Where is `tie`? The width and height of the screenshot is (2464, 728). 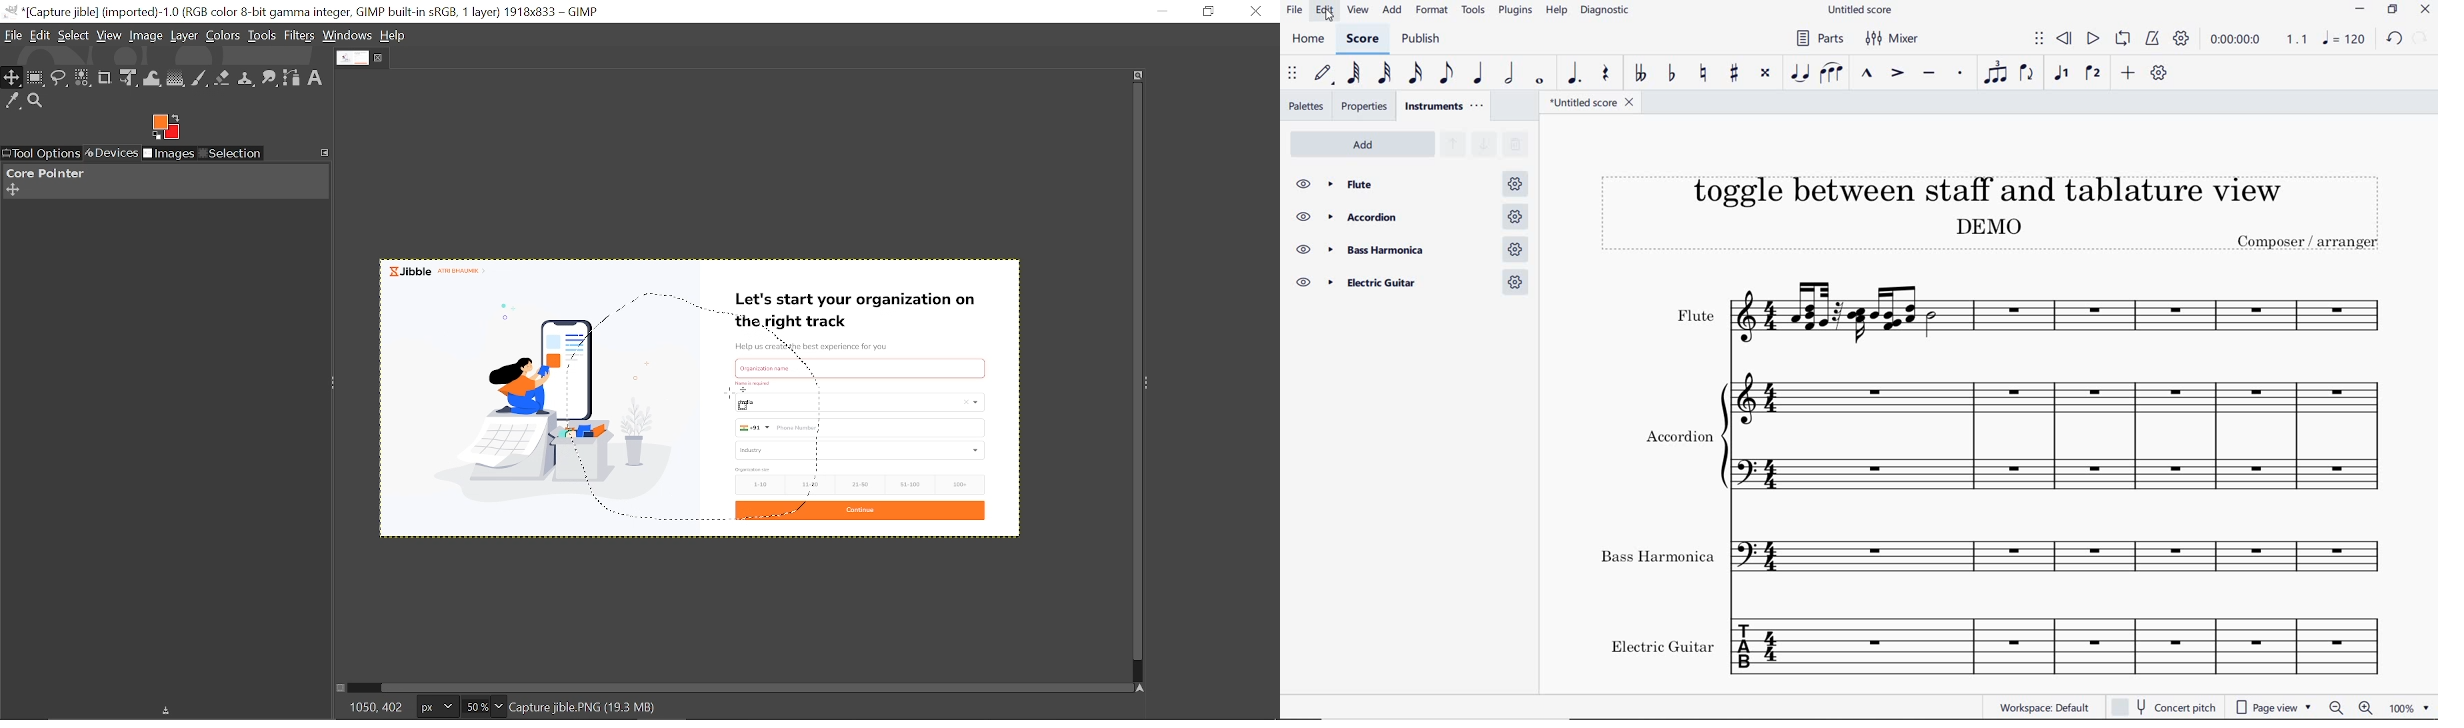
tie is located at coordinates (1799, 72).